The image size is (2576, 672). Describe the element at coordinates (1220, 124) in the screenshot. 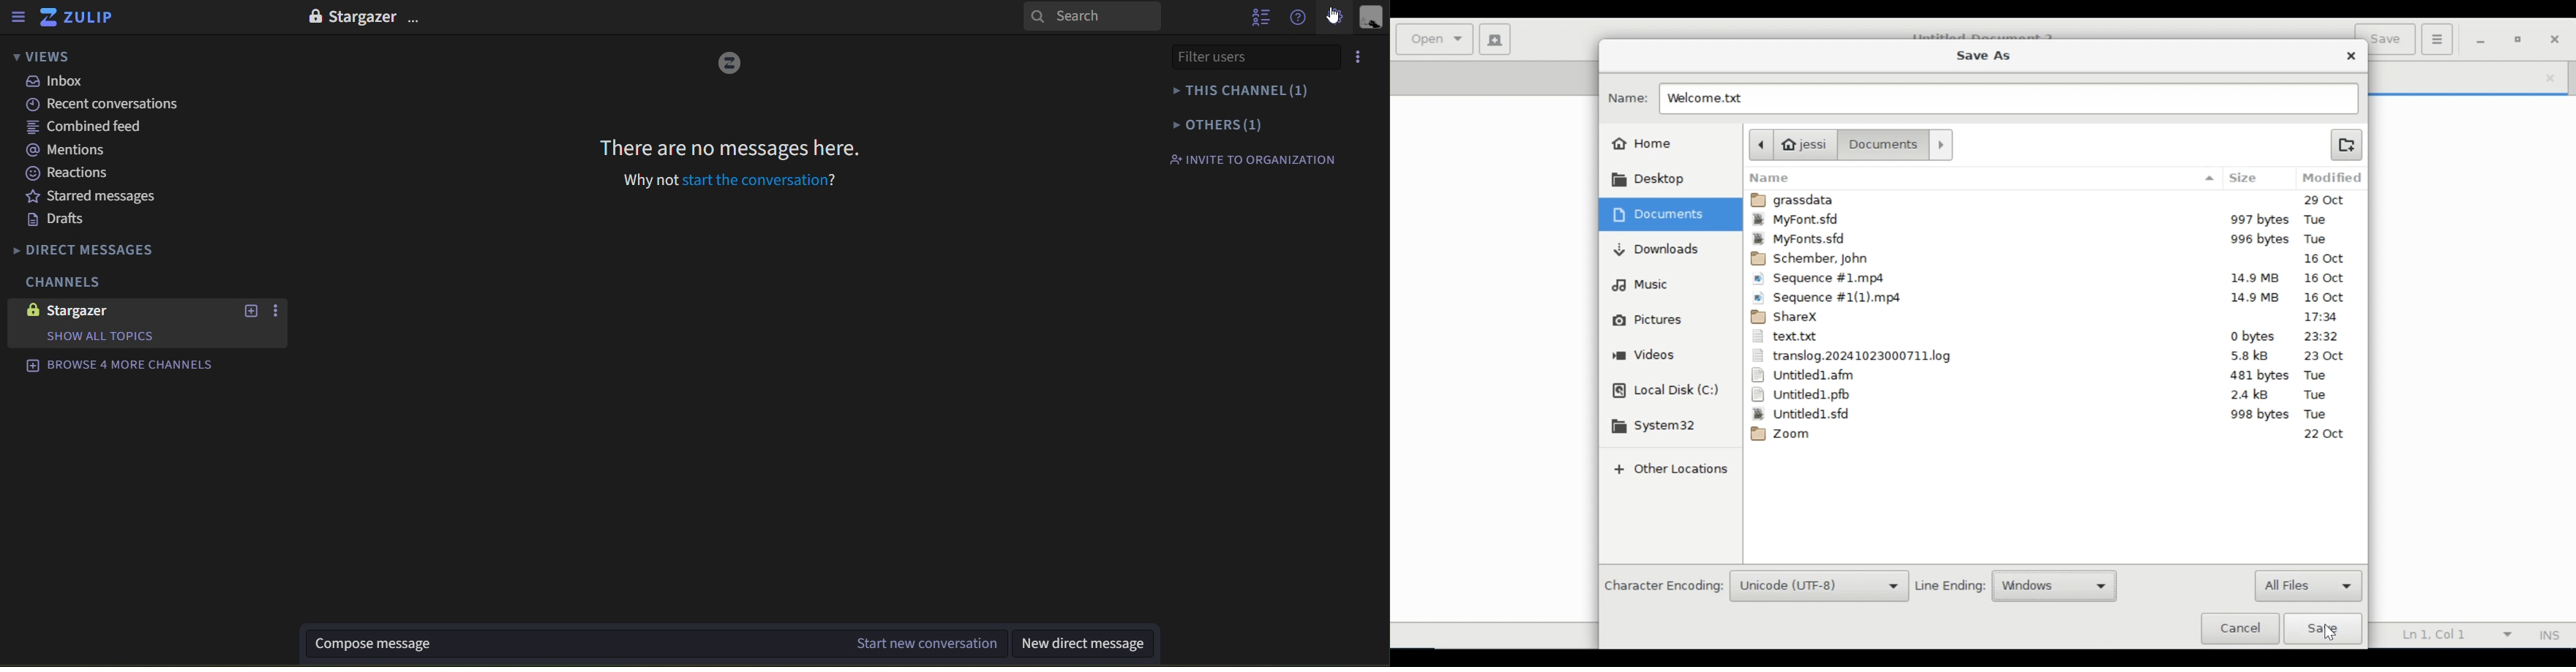

I see `others(1)` at that location.